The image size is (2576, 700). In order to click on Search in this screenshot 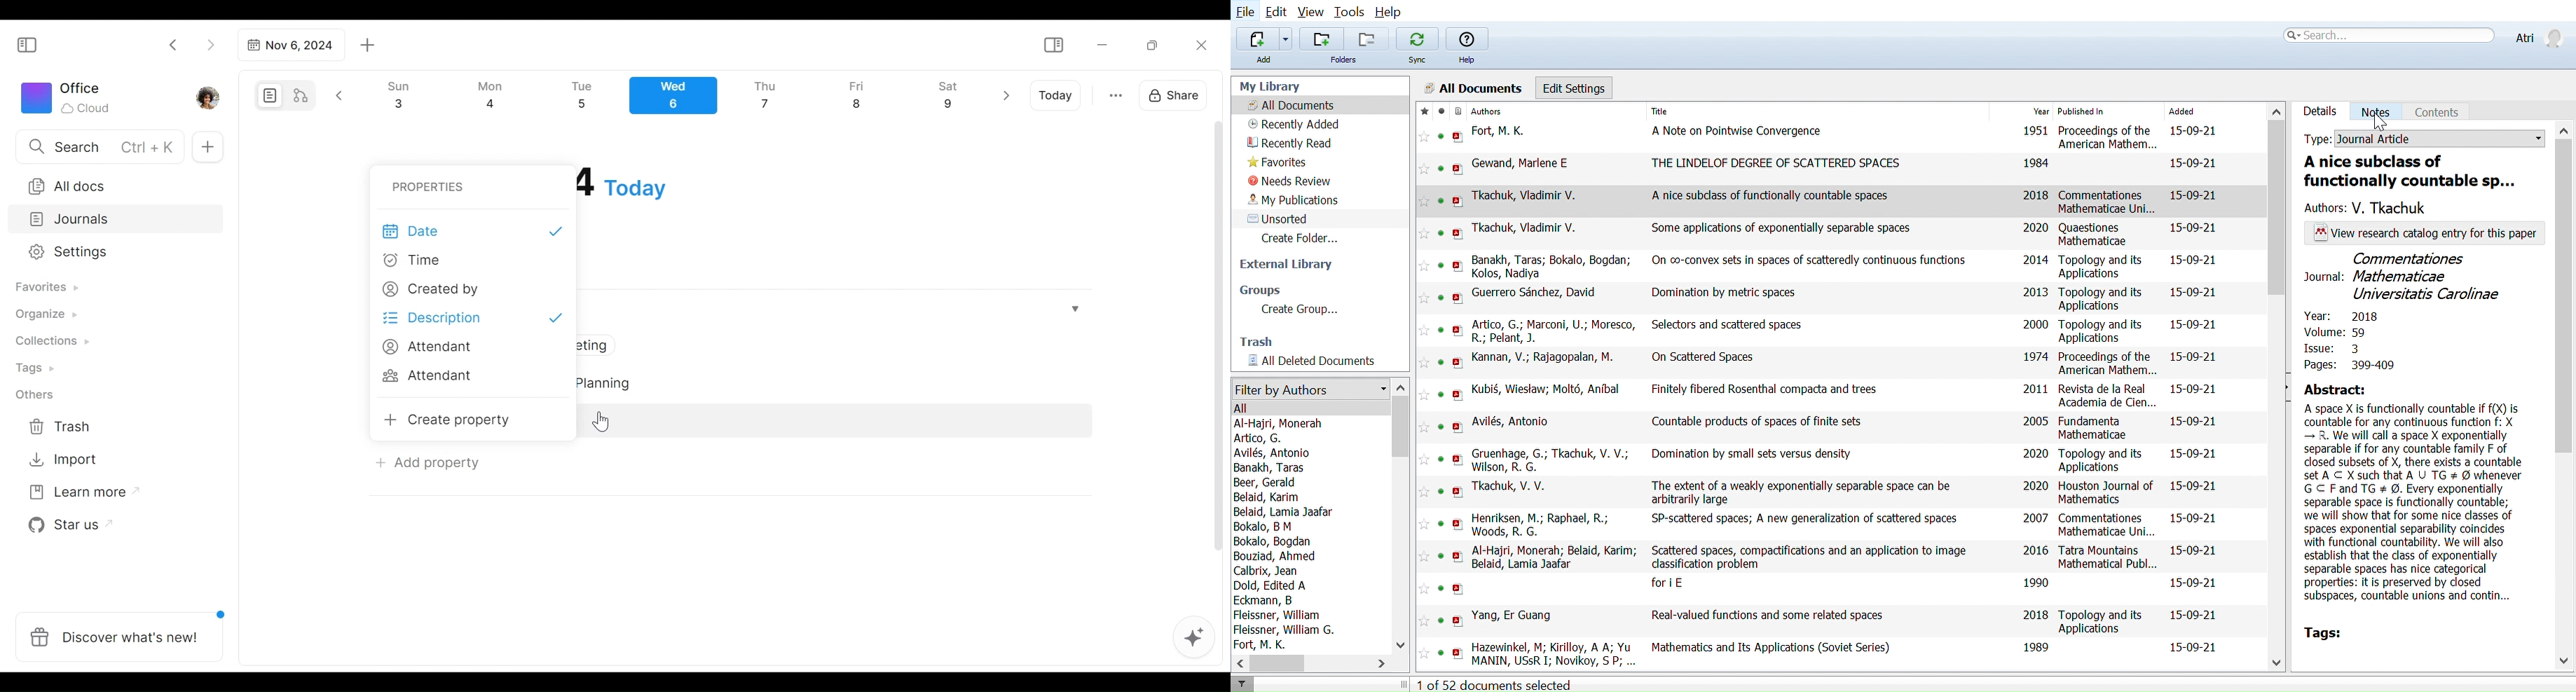, I will do `click(2388, 34)`.